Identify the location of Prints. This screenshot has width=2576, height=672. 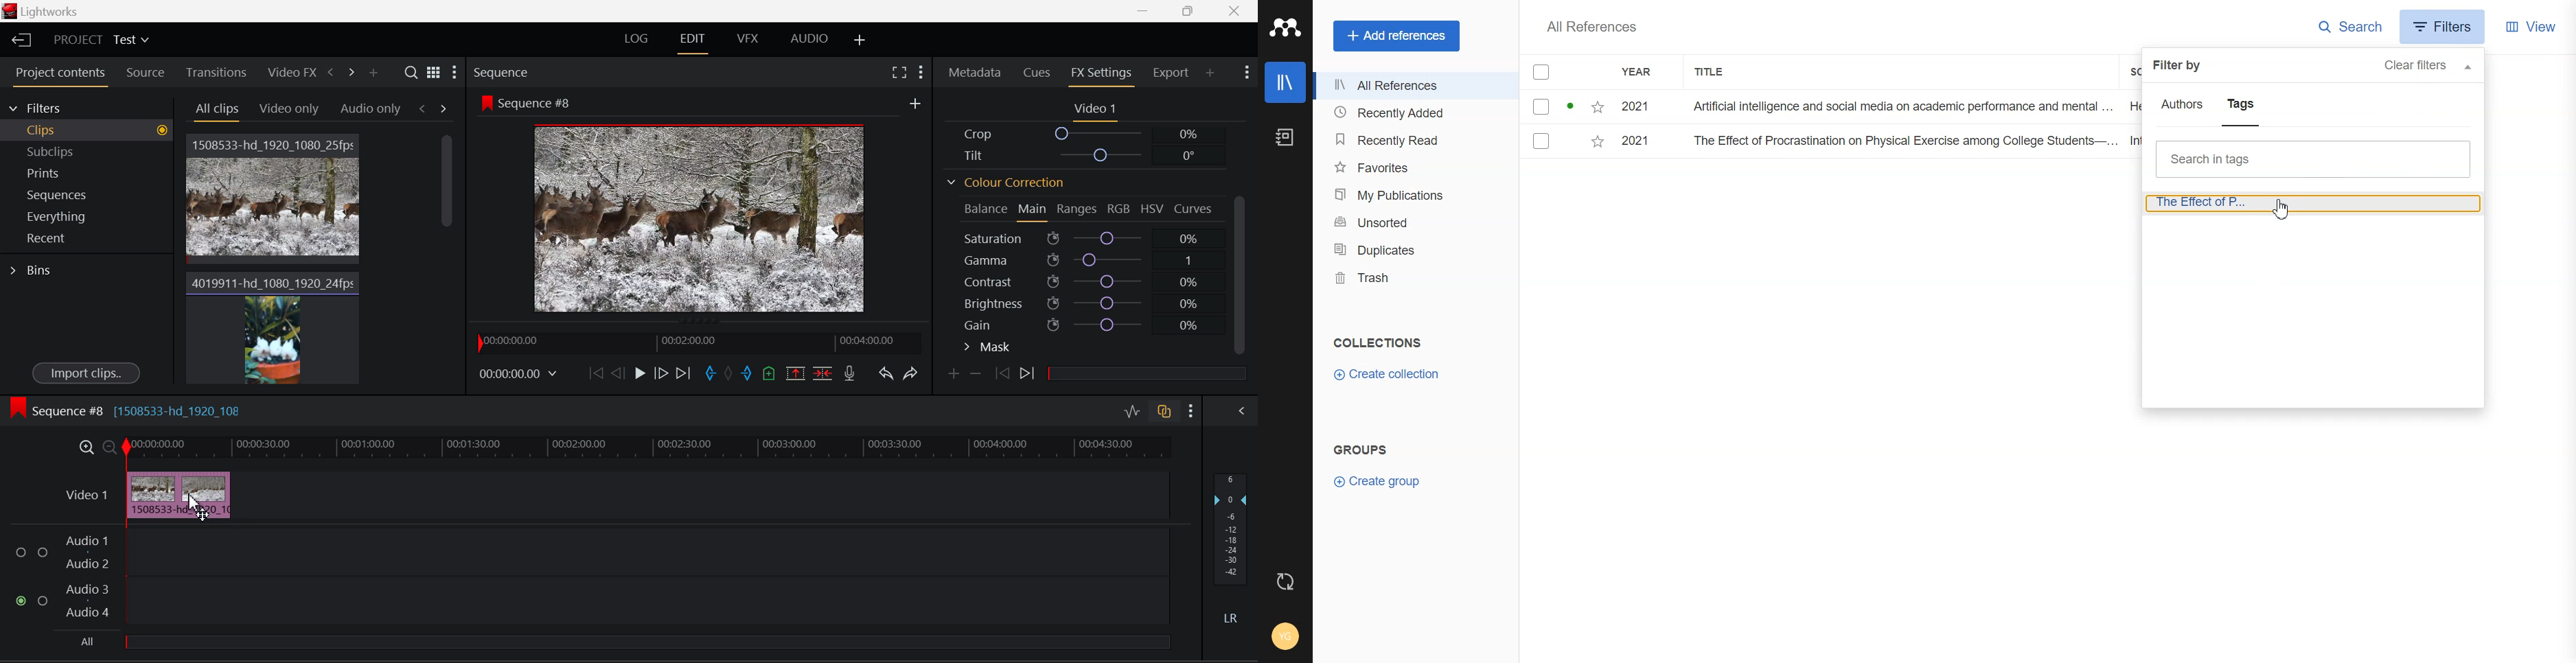
(94, 175).